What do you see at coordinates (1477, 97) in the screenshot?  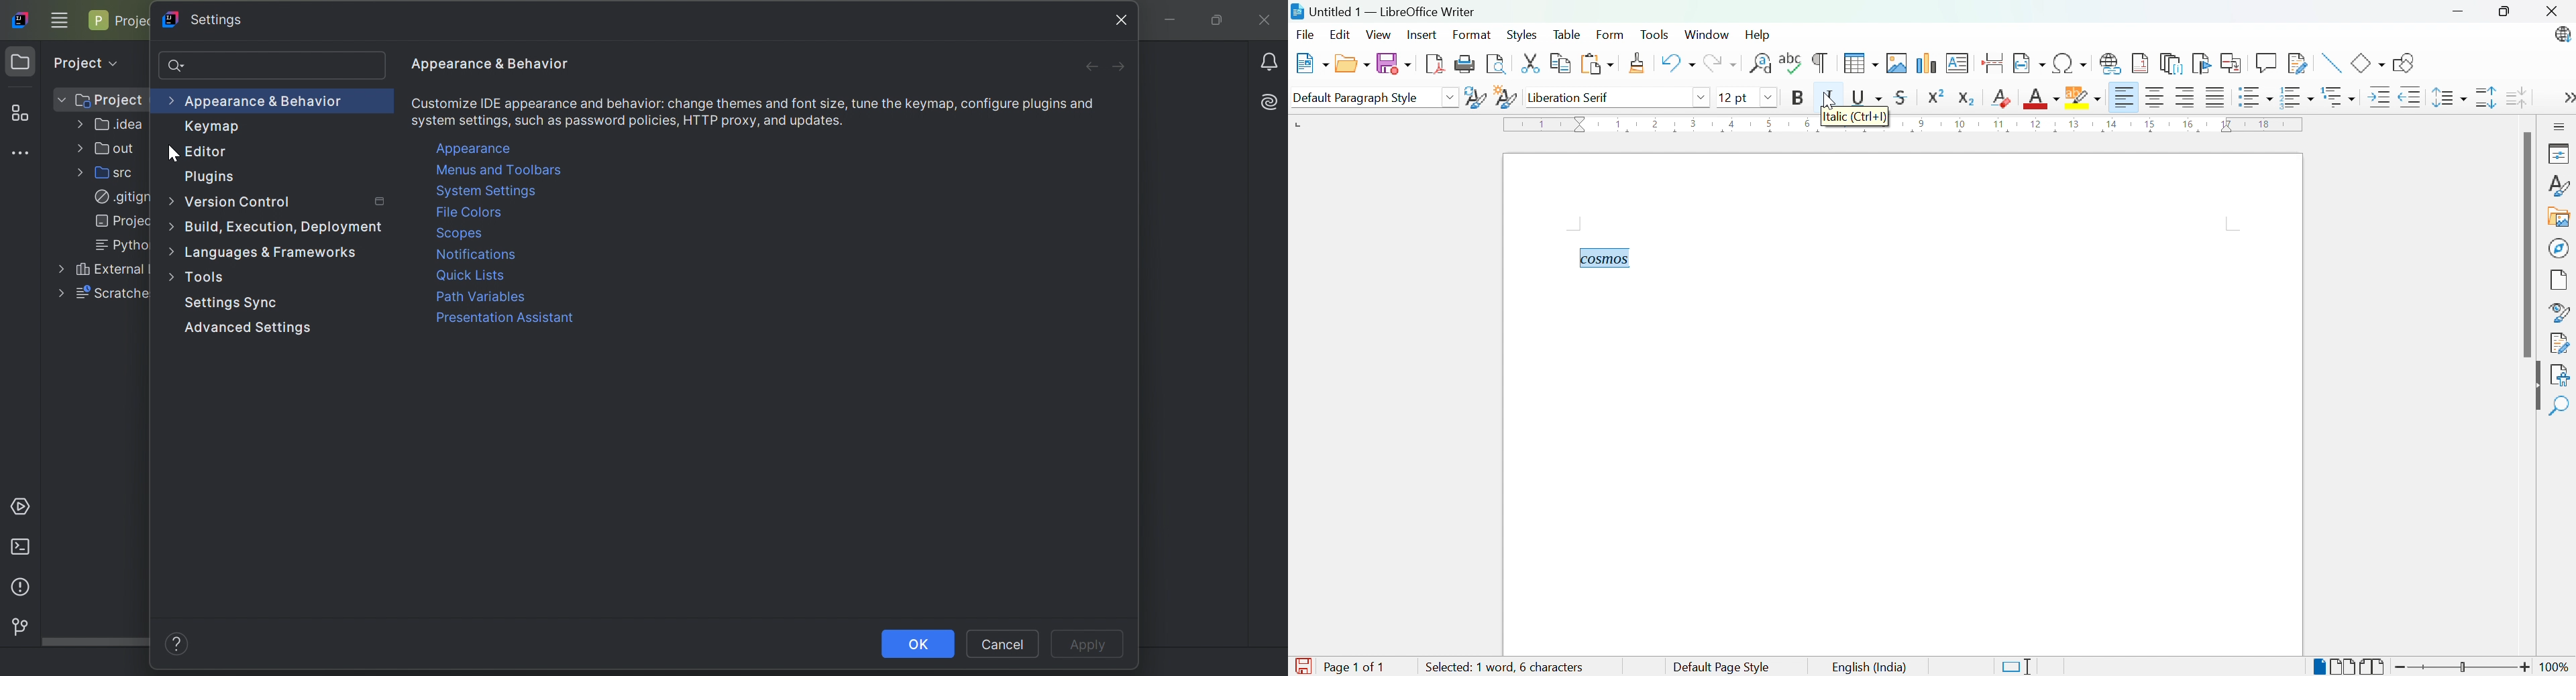 I see `Update selected style` at bounding box center [1477, 97].